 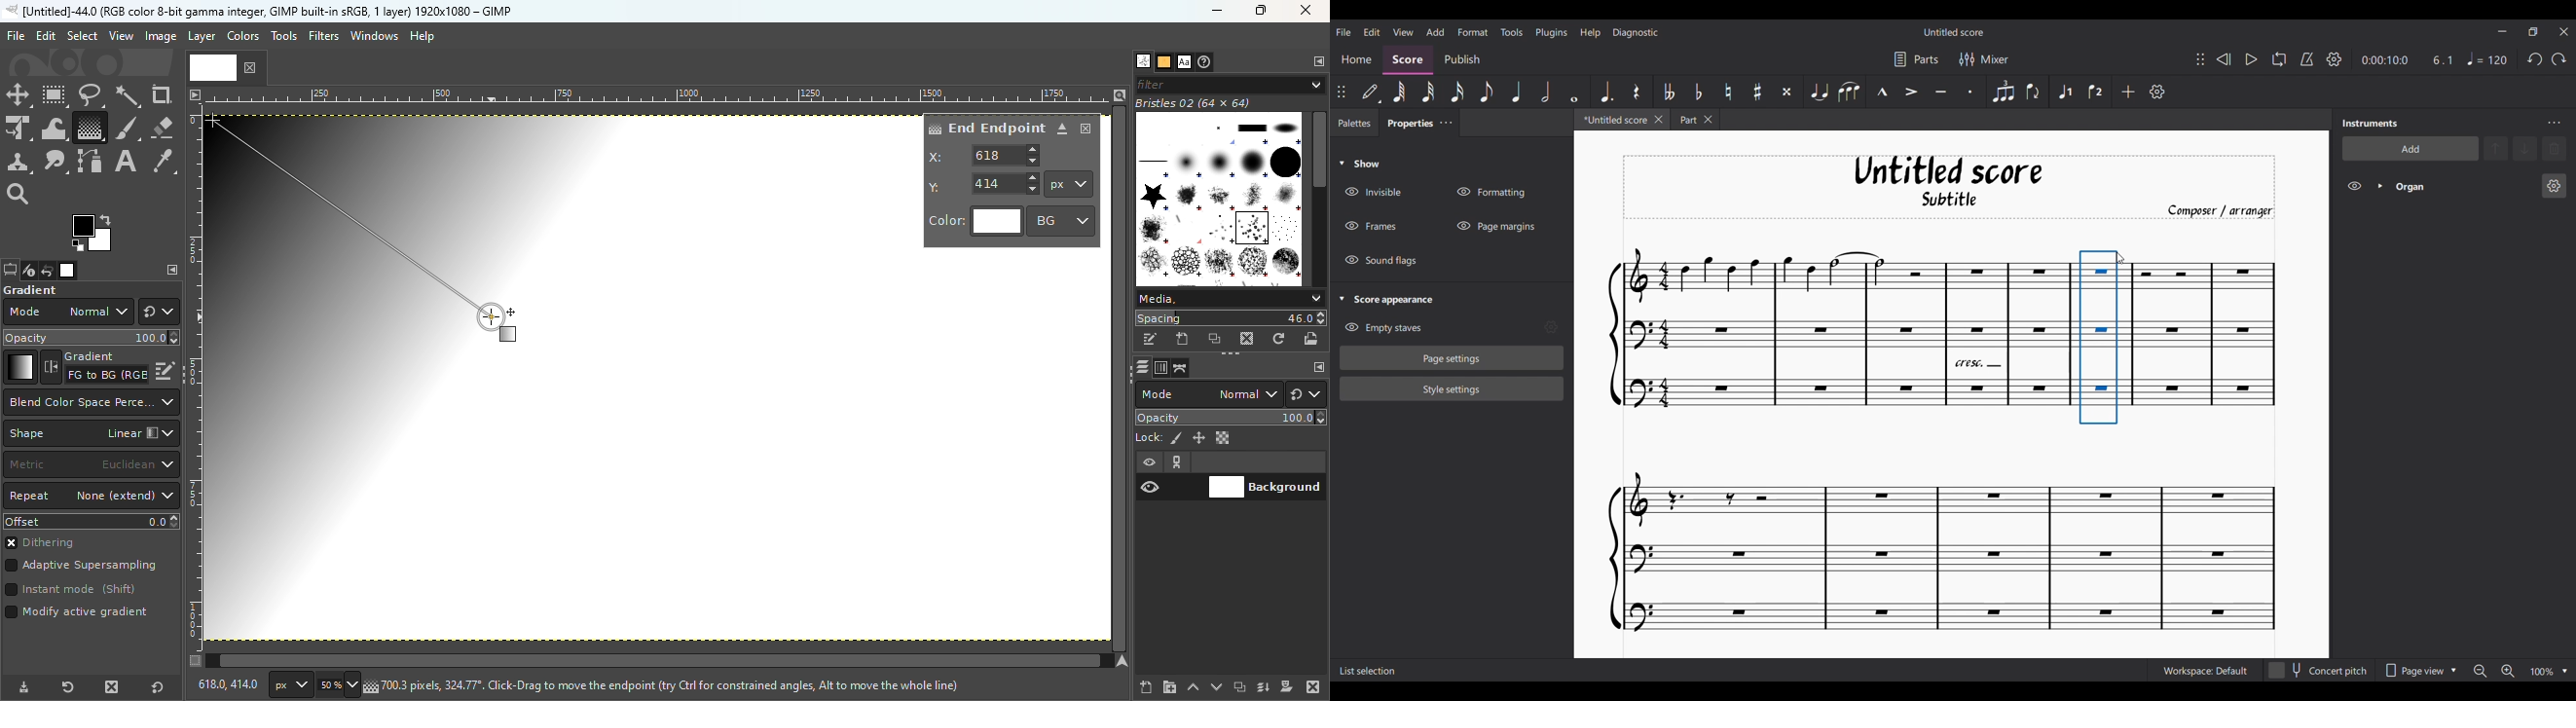 What do you see at coordinates (2496, 148) in the screenshot?
I see `Move selection up` at bounding box center [2496, 148].